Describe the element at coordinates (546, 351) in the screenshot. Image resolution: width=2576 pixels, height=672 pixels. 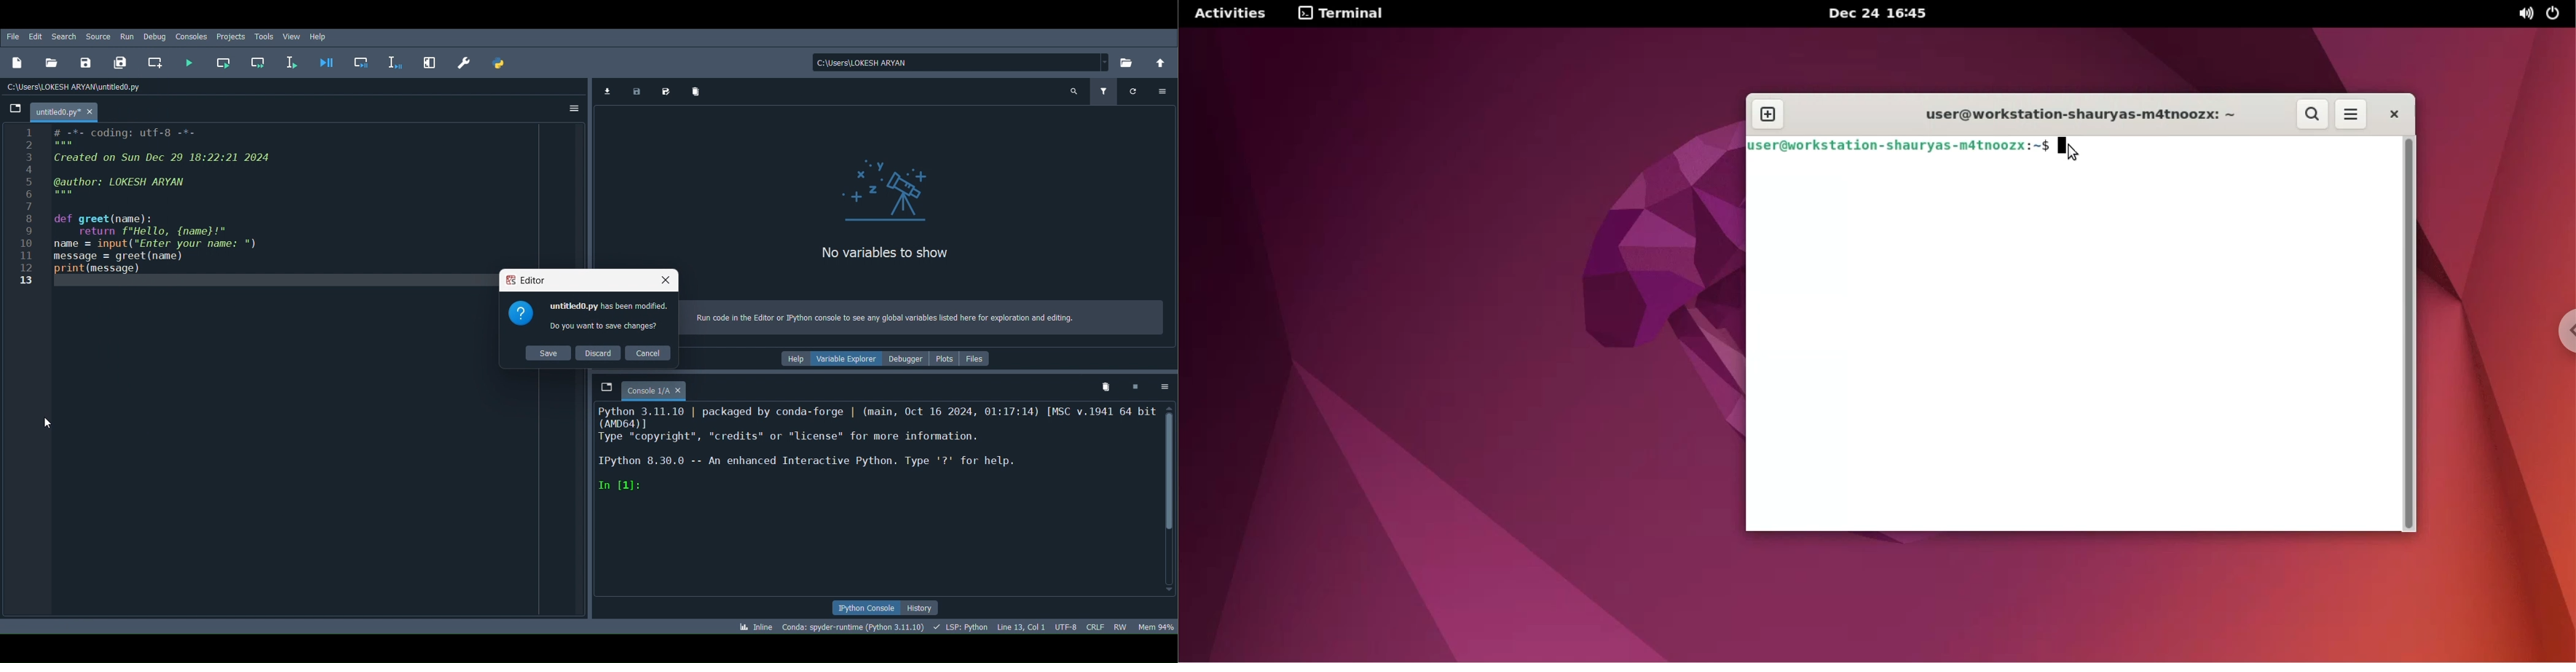
I see `Save` at that location.